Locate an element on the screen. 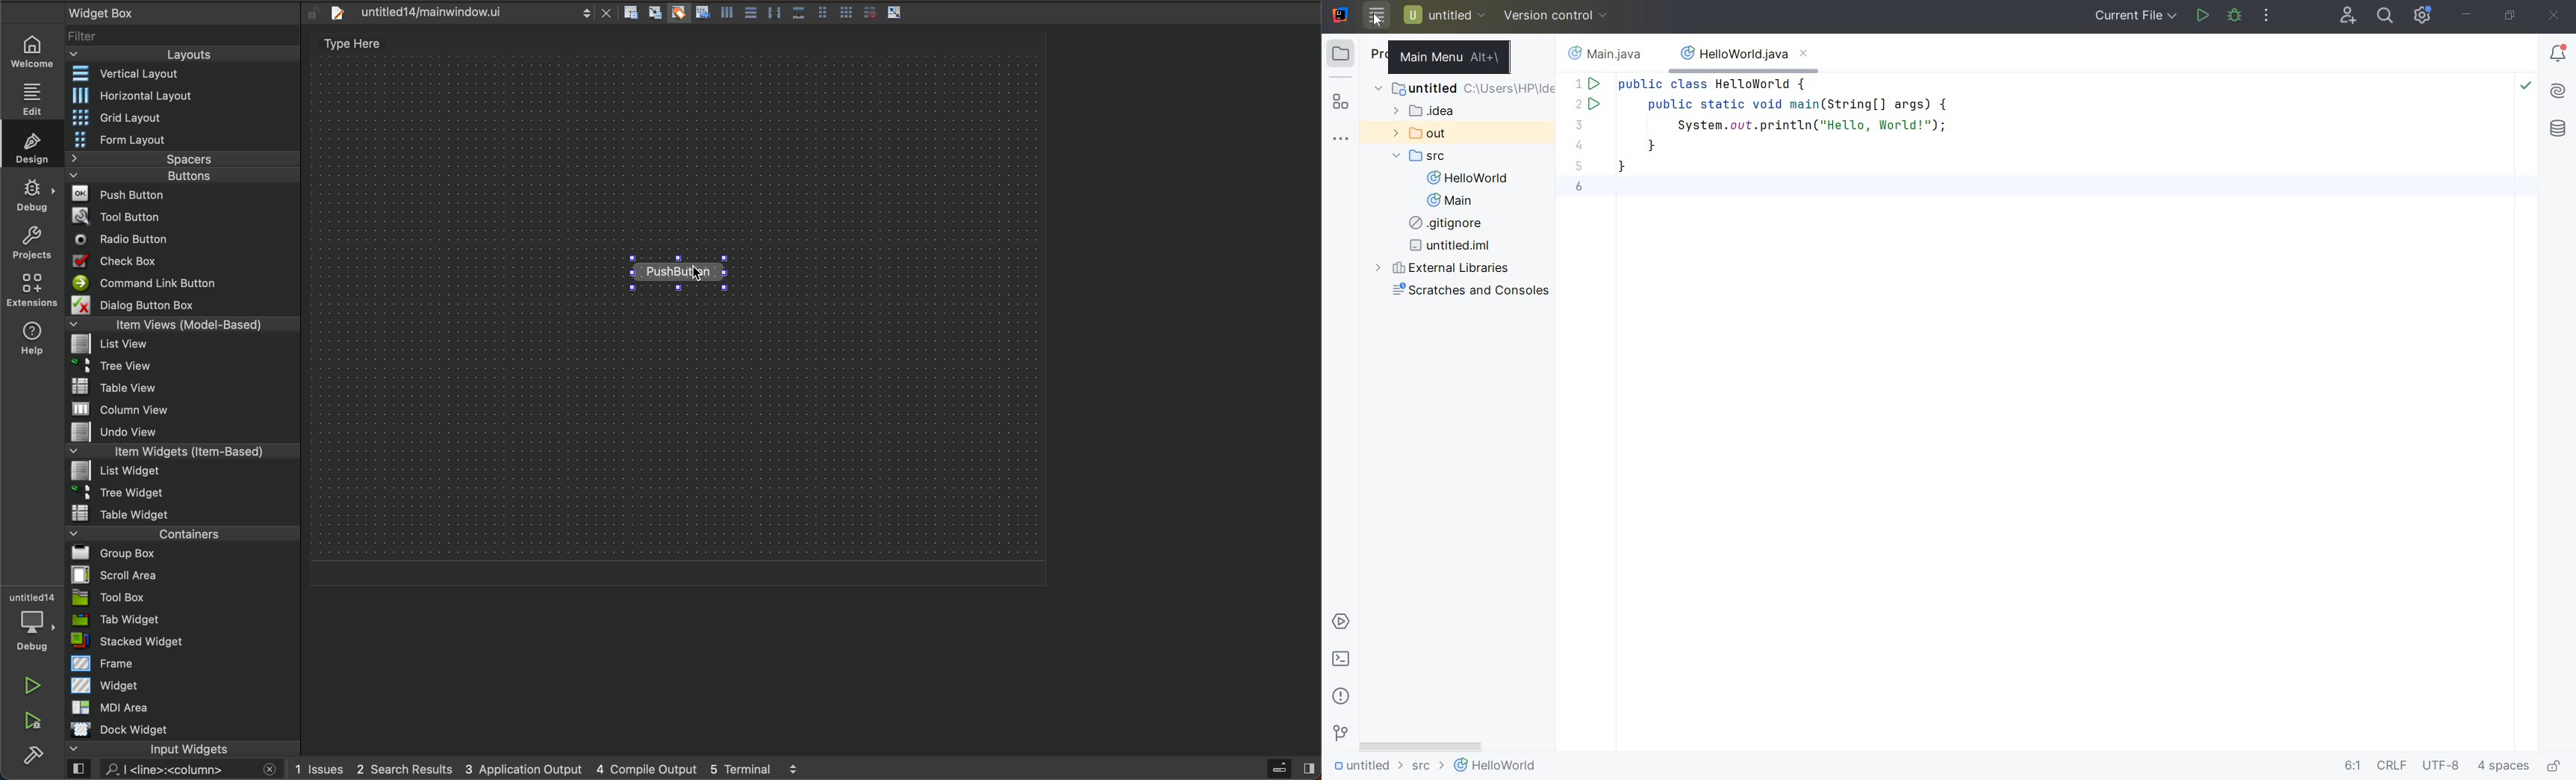  scroll area is located at coordinates (183, 576).